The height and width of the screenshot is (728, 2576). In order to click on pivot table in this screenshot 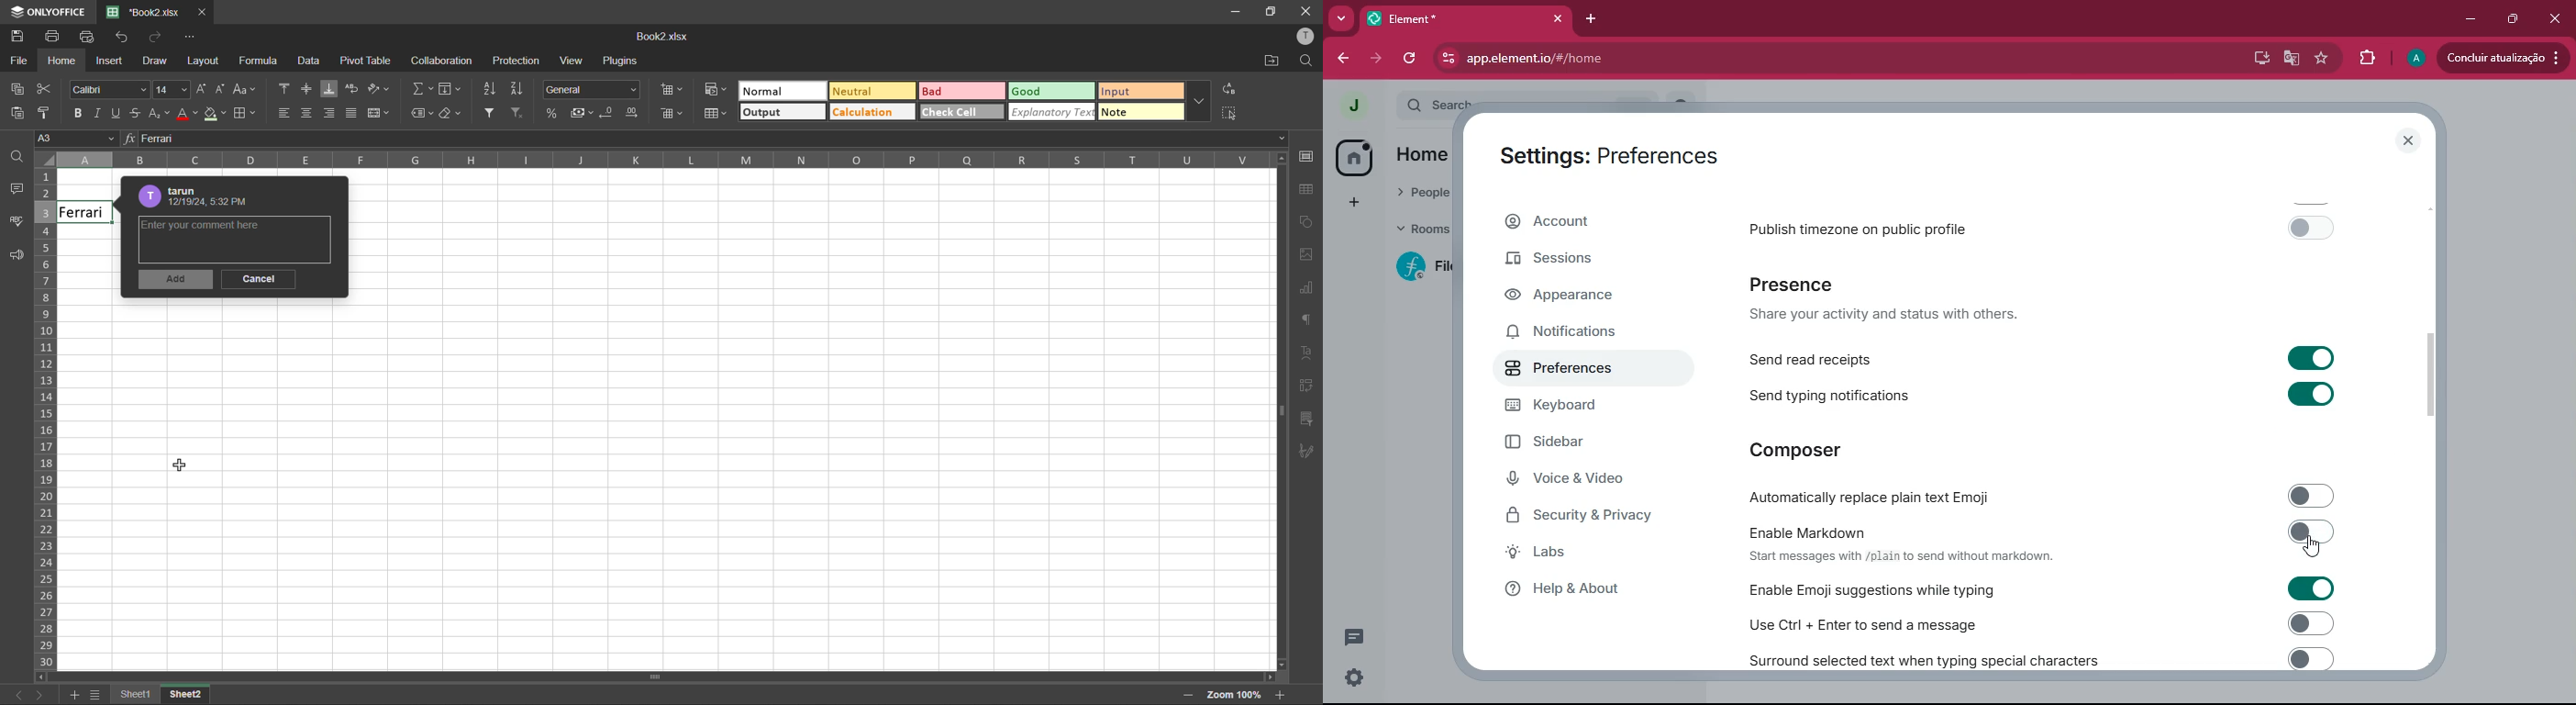, I will do `click(1308, 388)`.